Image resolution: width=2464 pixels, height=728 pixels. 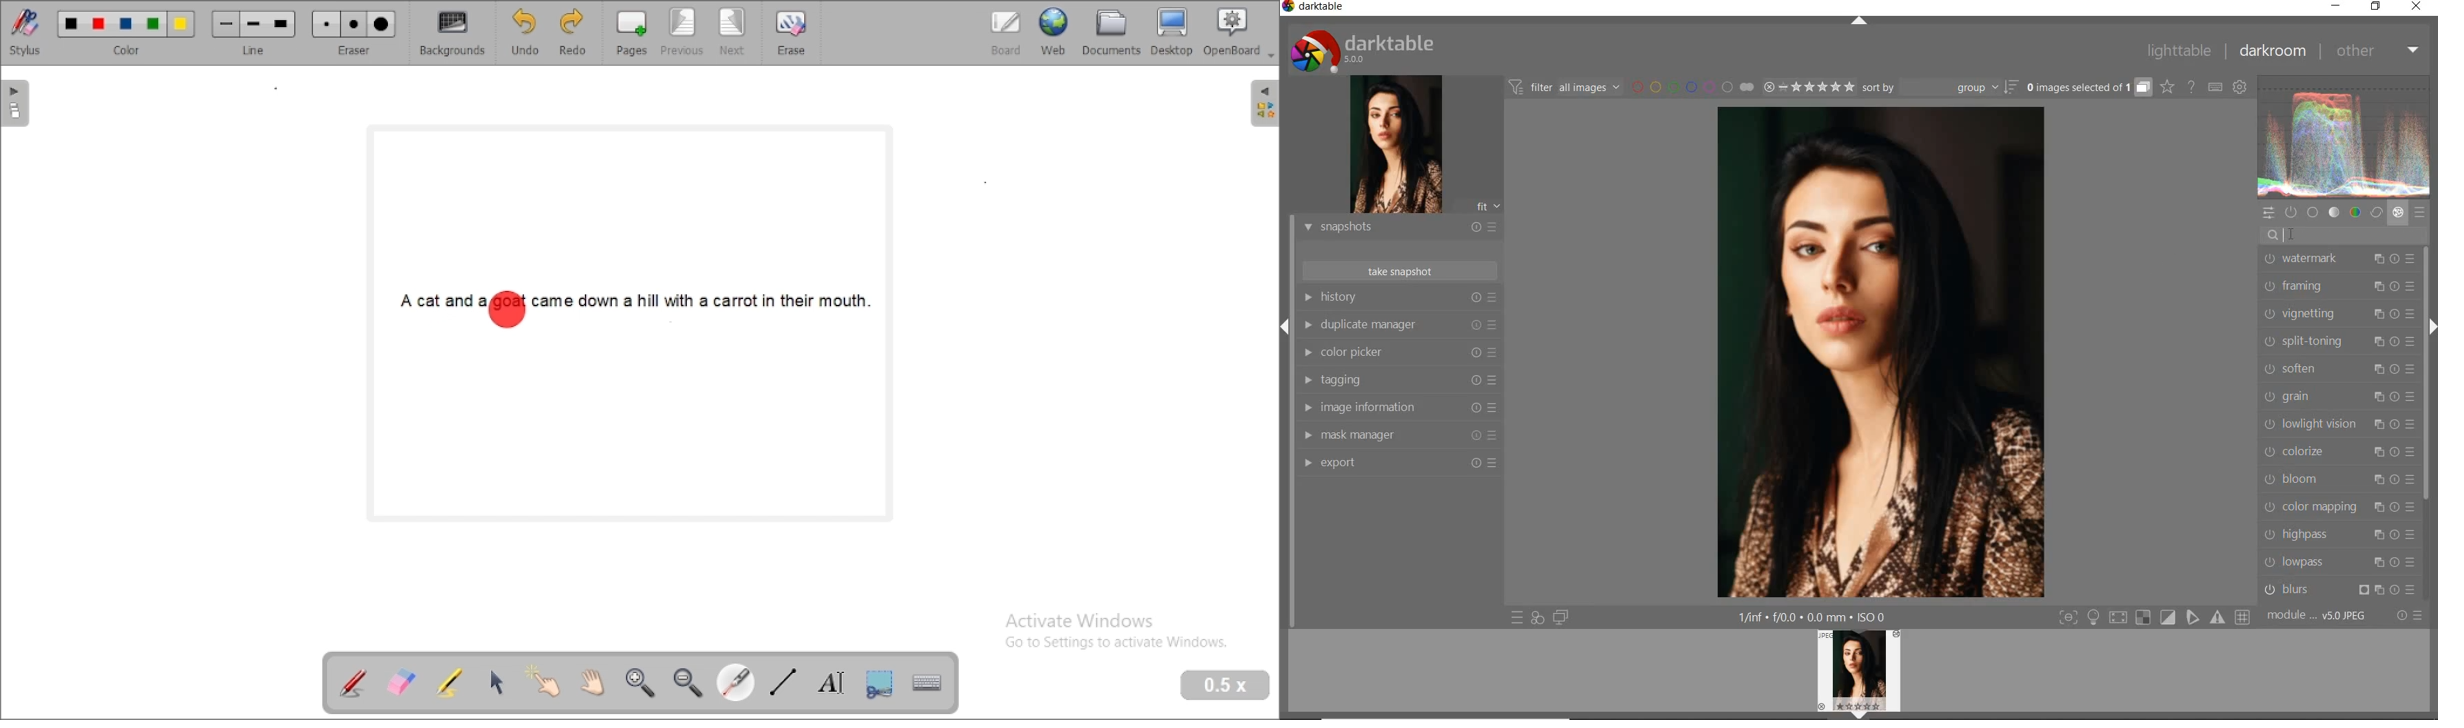 I want to click on stylus, so click(x=26, y=33).